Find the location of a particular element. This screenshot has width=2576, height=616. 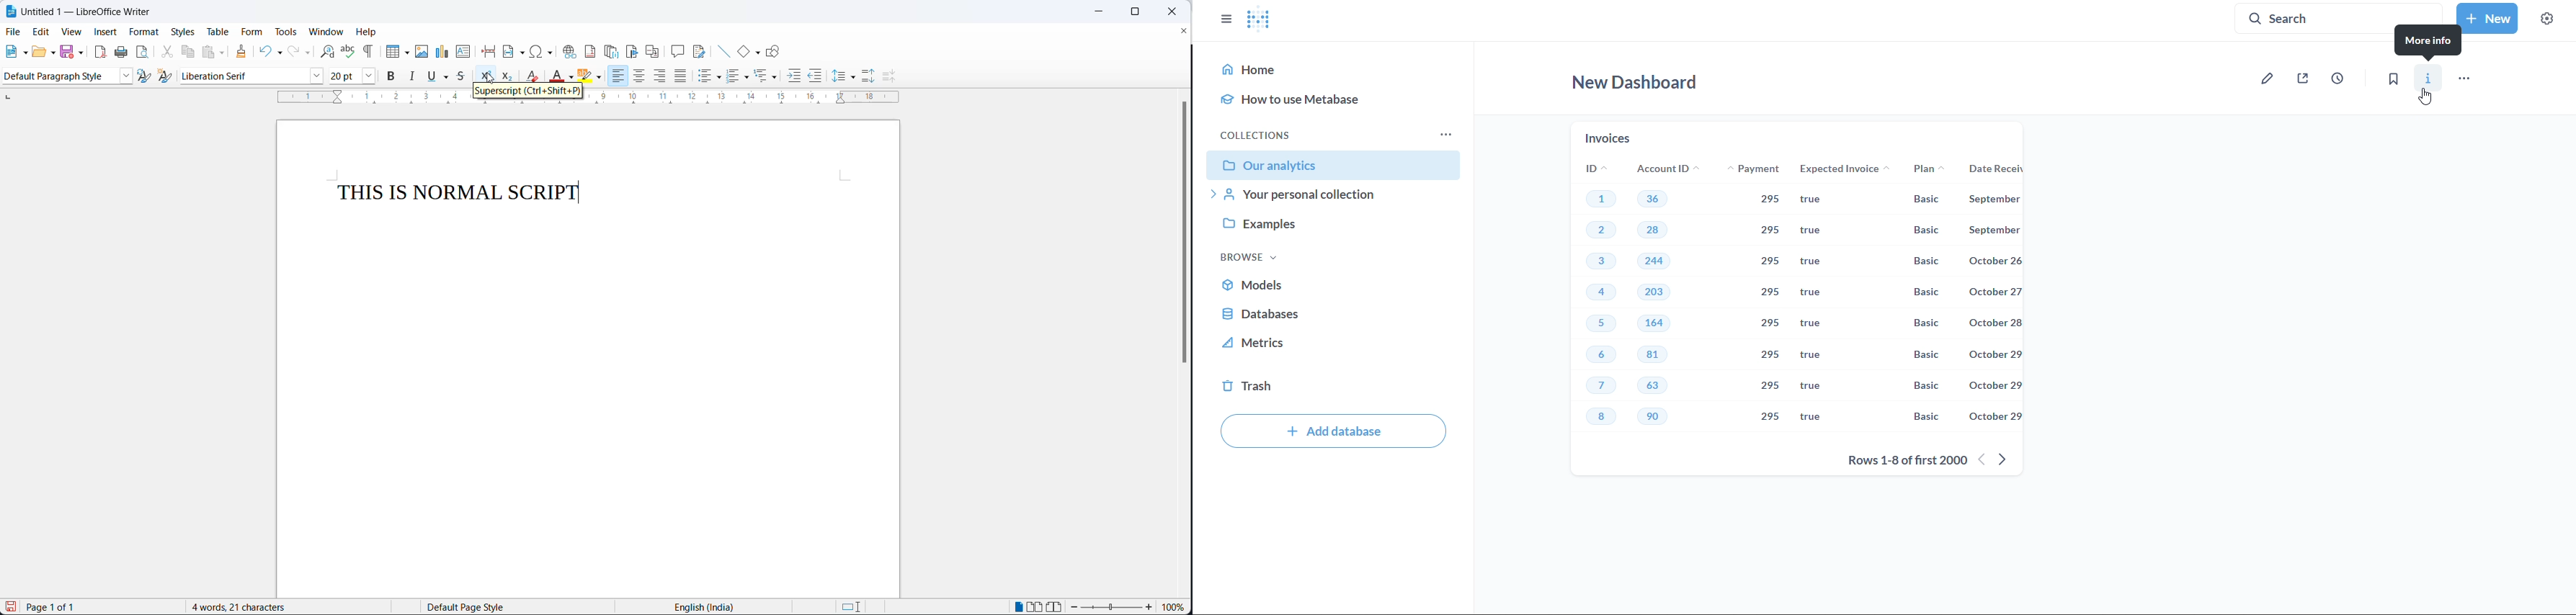

october 29 is located at coordinates (1995, 354).